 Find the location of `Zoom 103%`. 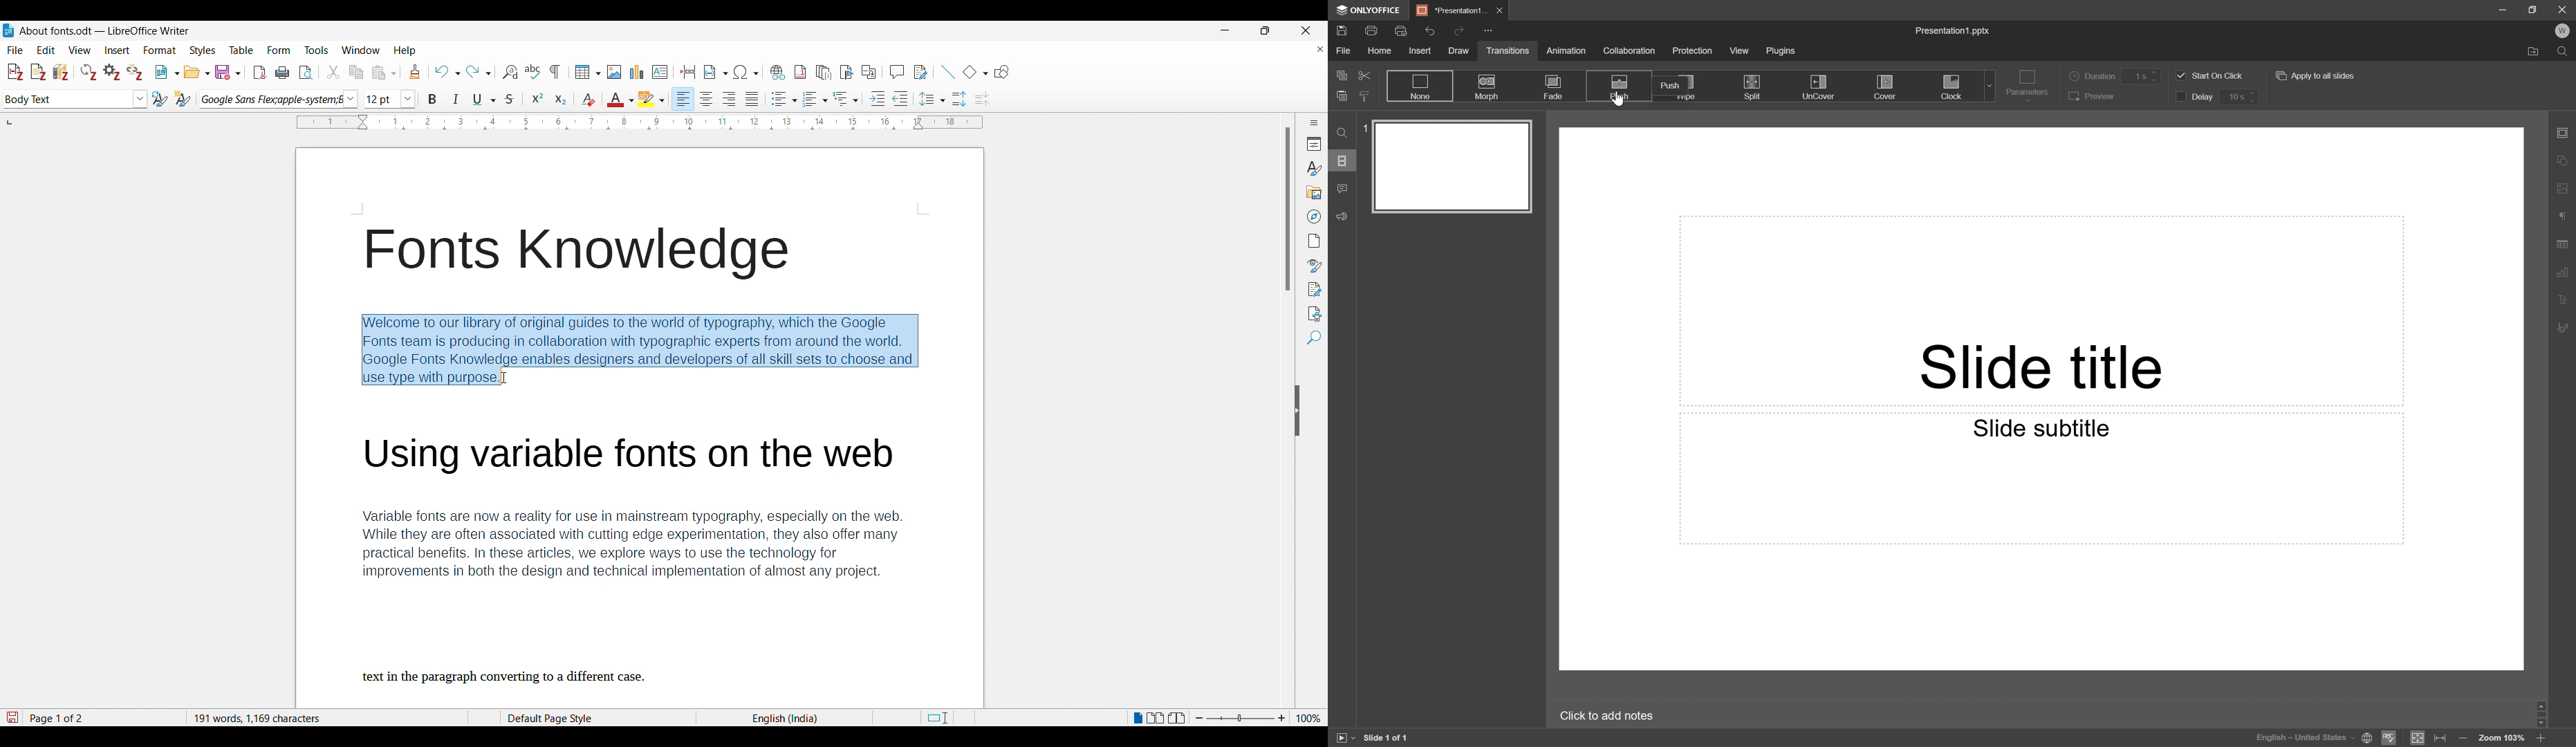

Zoom 103% is located at coordinates (2499, 739).